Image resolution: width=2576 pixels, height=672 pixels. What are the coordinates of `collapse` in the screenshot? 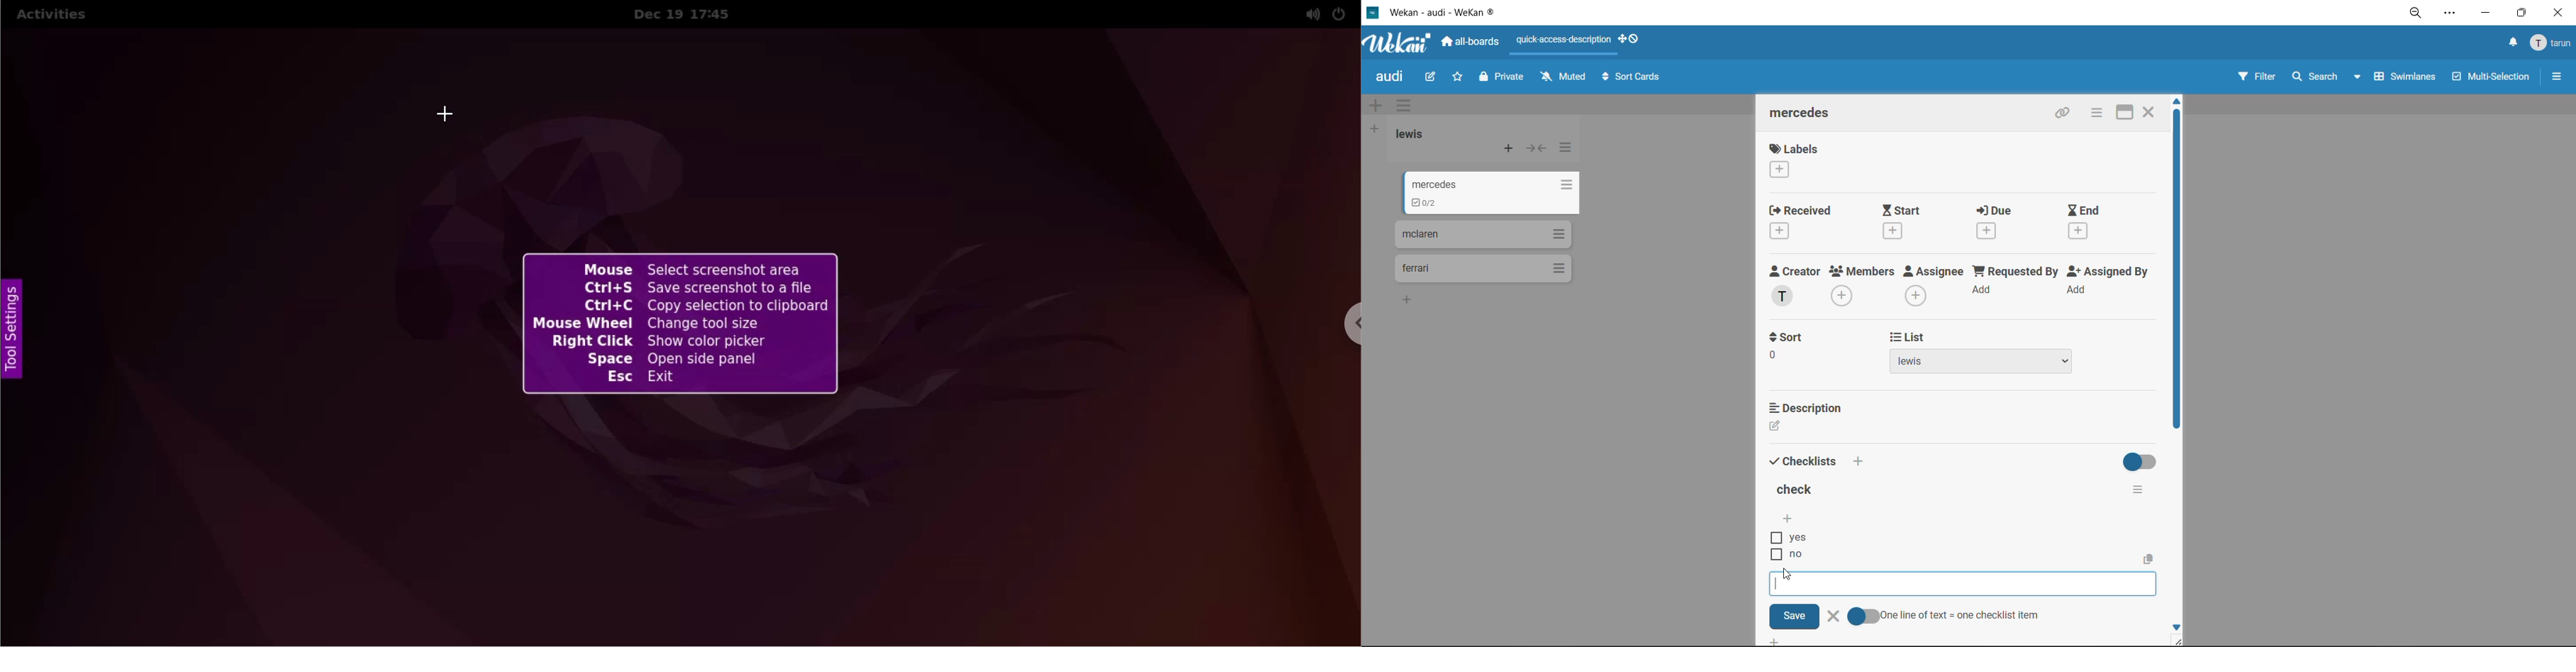 It's located at (1536, 149).